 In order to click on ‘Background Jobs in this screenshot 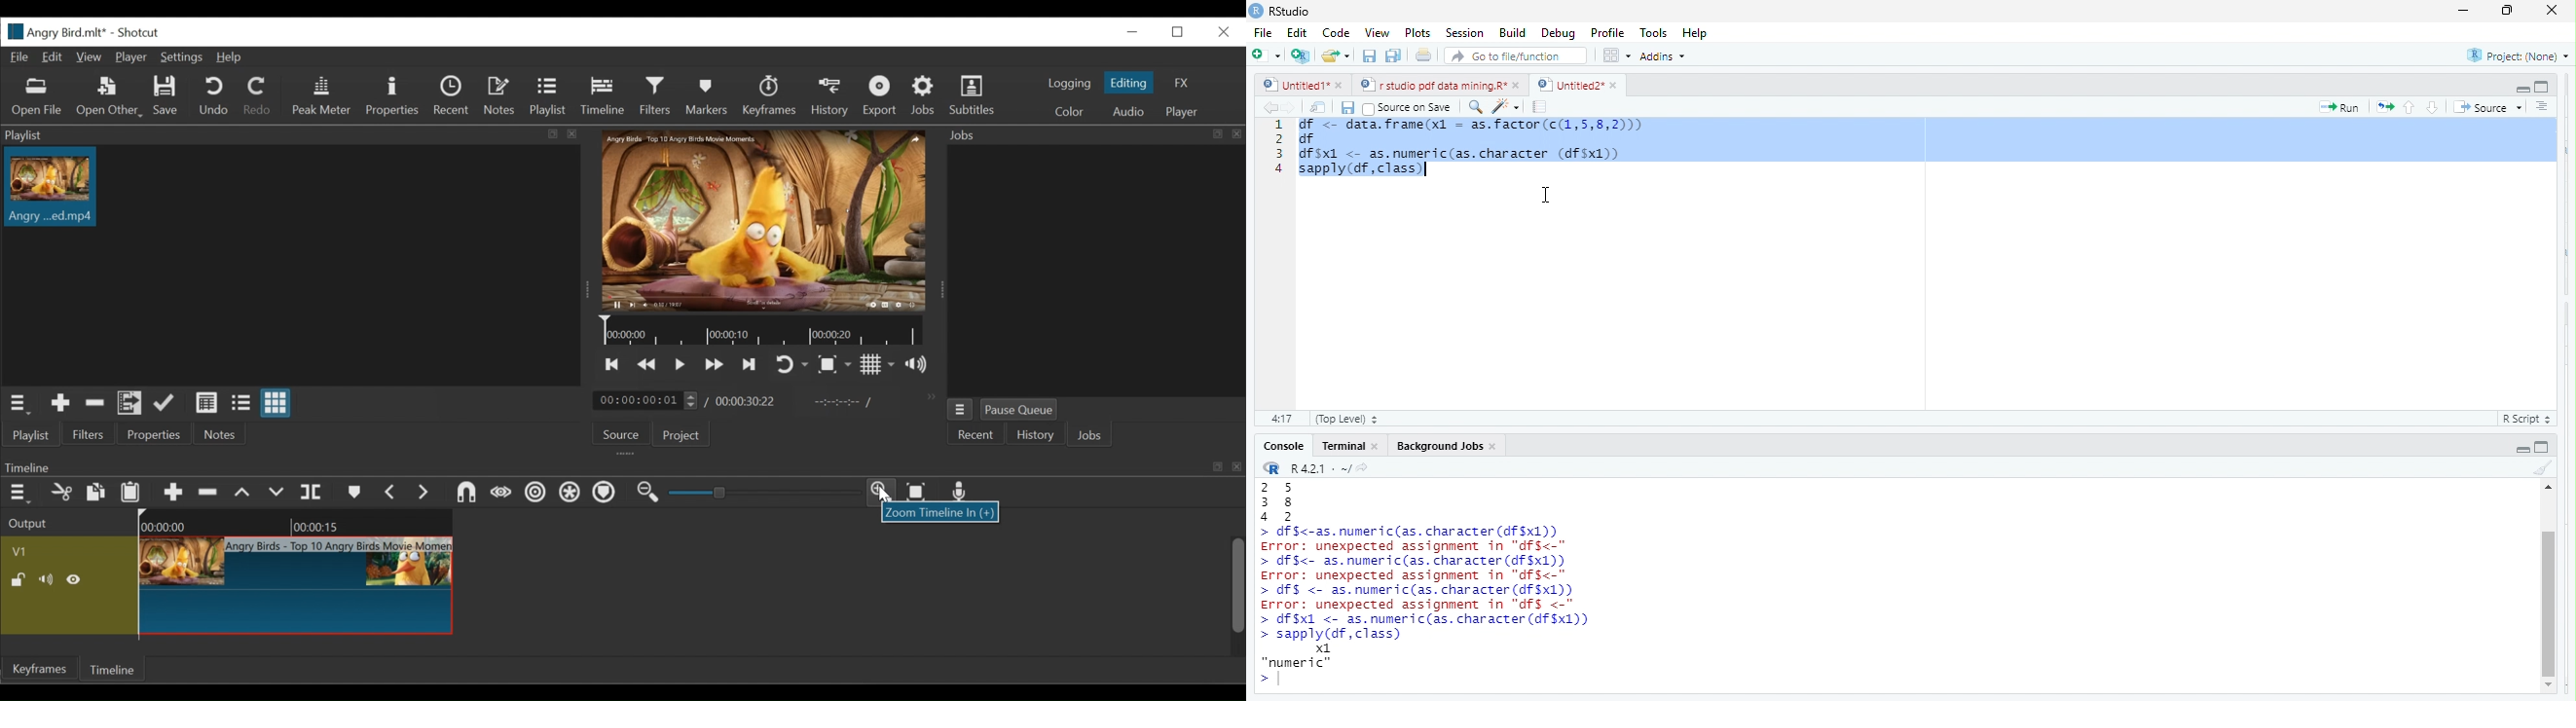, I will do `click(1439, 447)`.